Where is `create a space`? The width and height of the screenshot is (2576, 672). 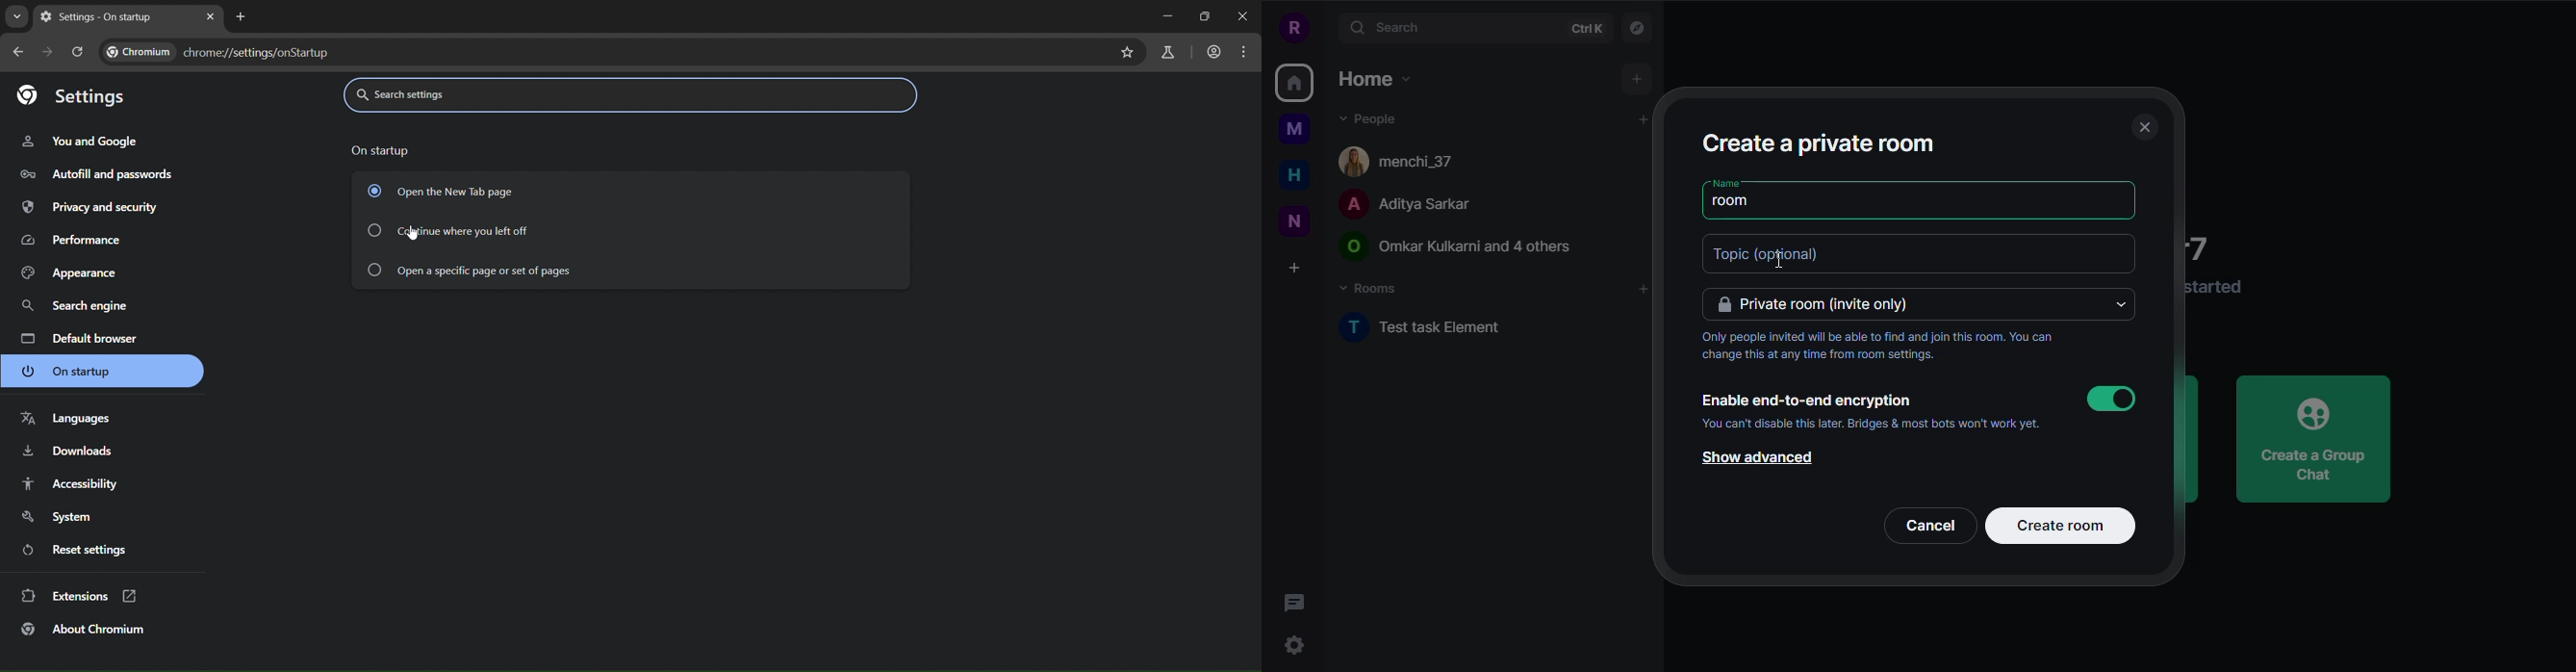 create a space is located at coordinates (1294, 268).